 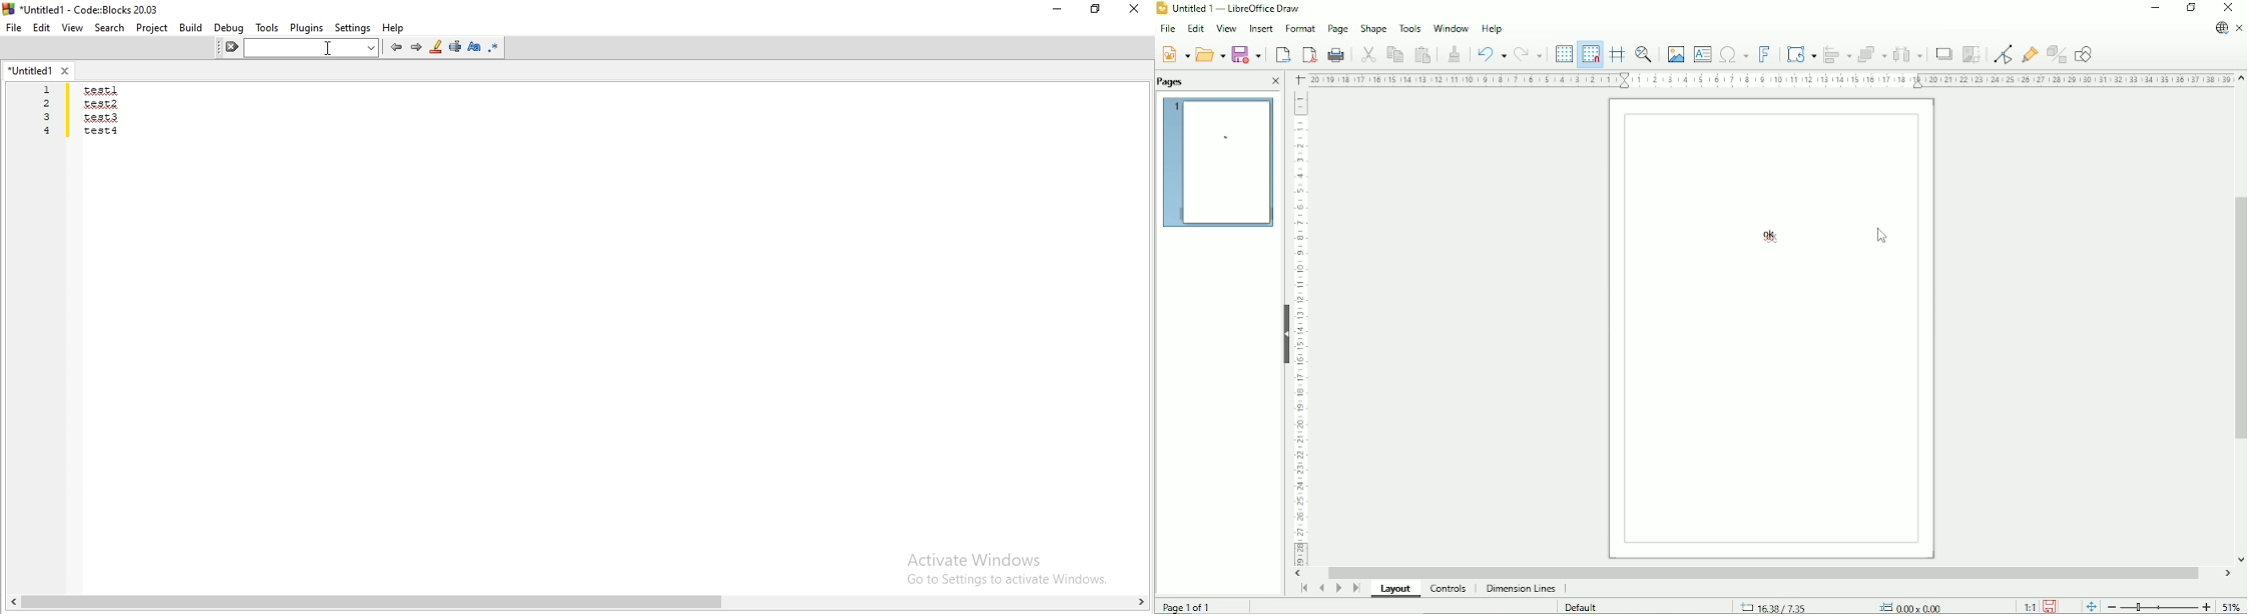 I want to click on Toggle point edit mode, so click(x=2003, y=55).